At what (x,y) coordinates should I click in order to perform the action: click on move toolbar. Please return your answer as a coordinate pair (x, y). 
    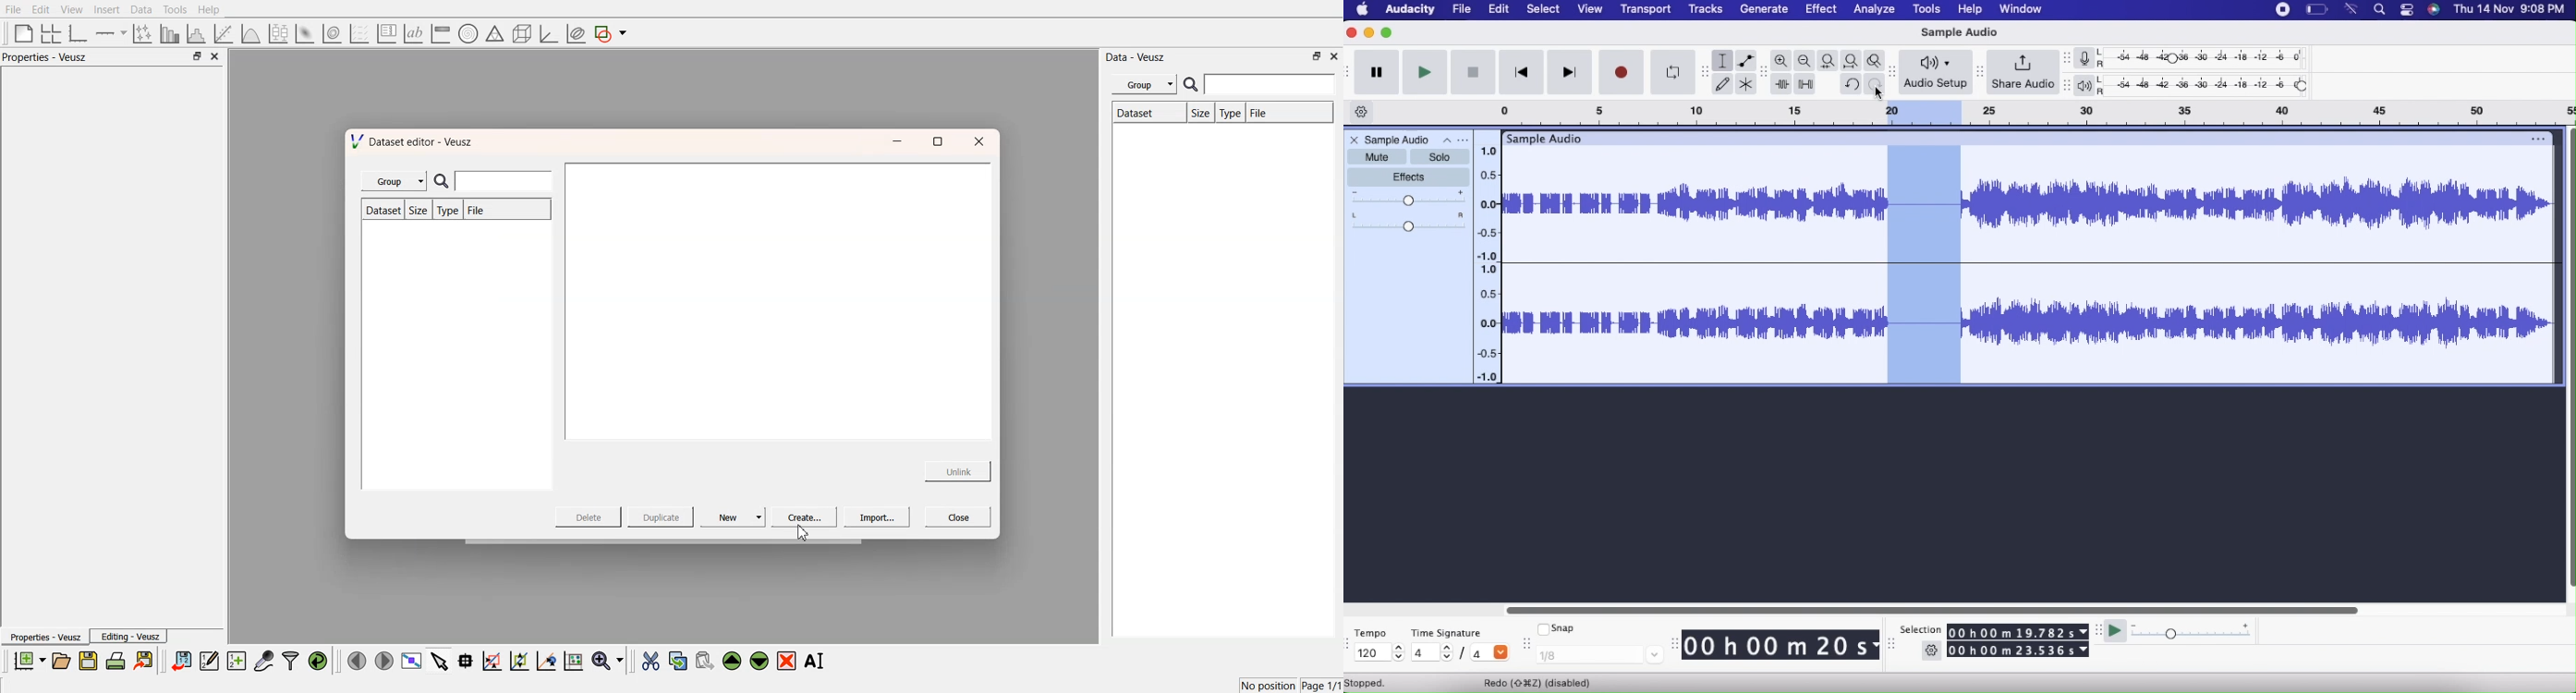
    Looking at the image, I should click on (2068, 86).